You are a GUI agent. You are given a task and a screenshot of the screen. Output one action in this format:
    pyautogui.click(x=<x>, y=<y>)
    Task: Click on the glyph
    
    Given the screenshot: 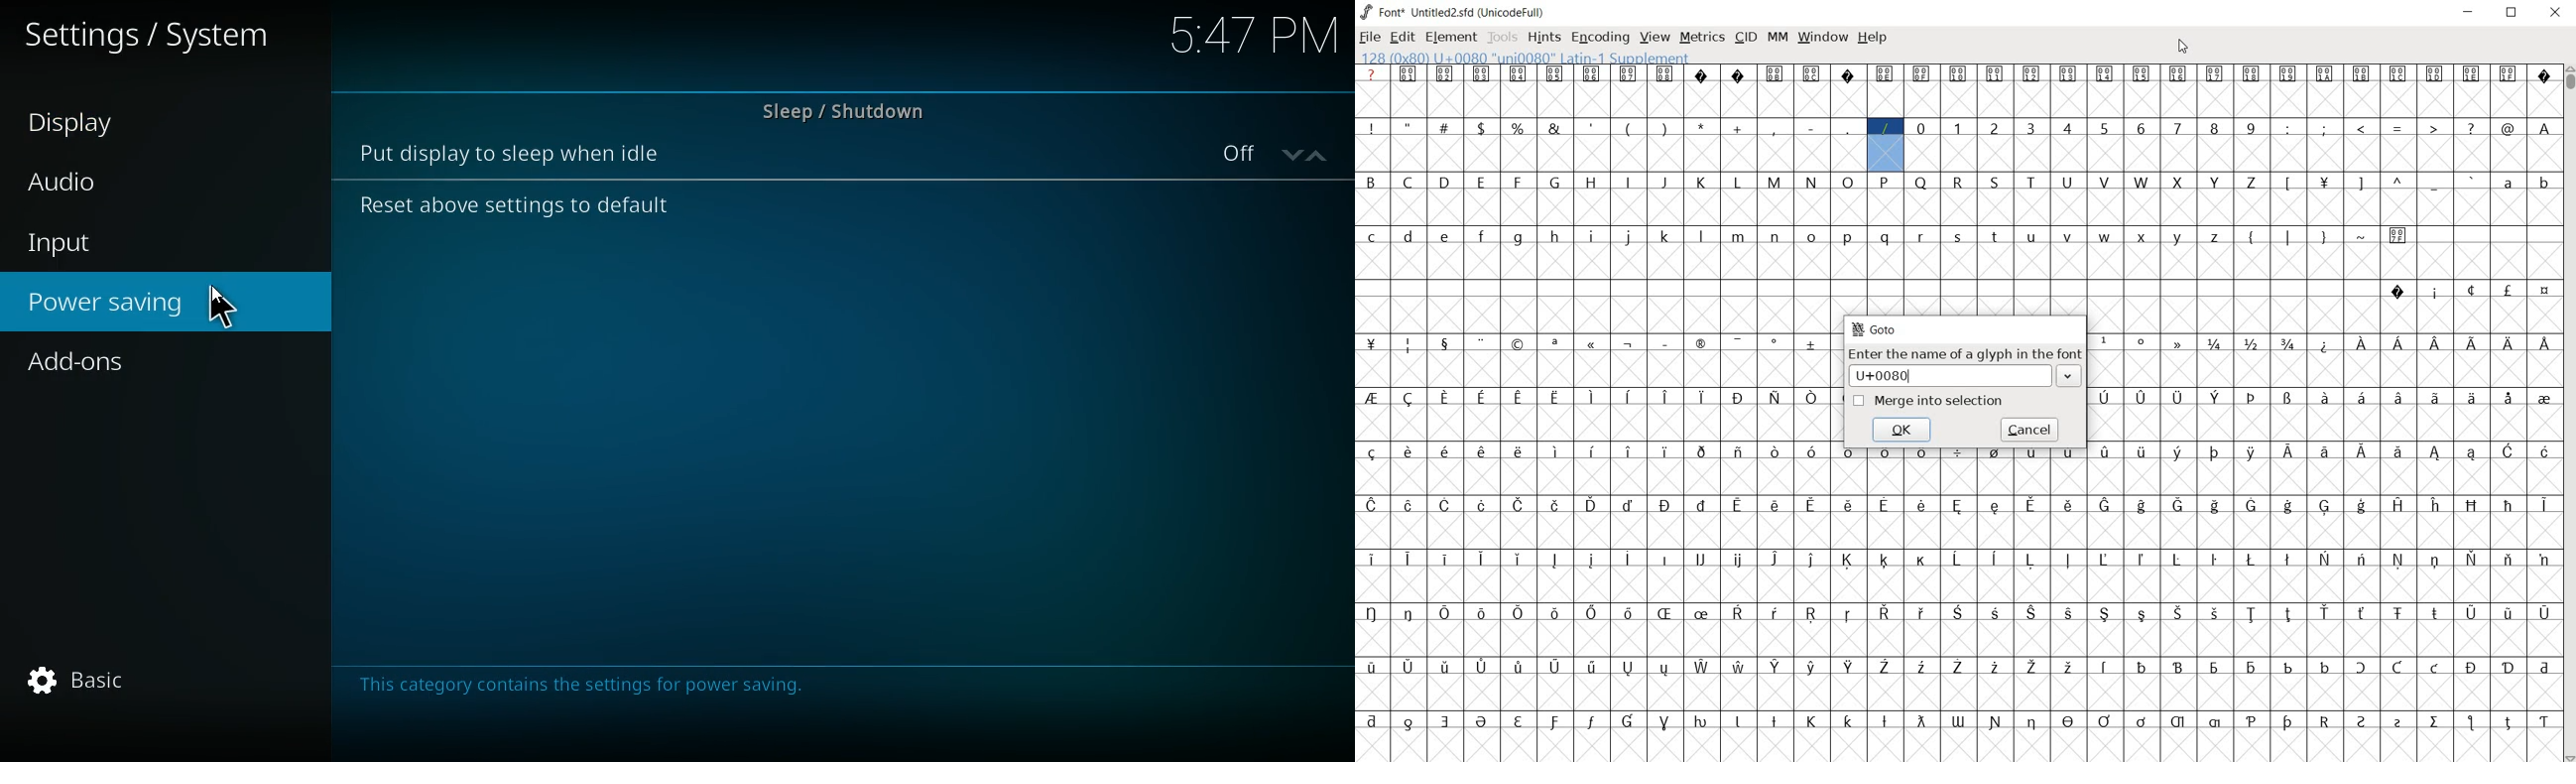 What is the action you would take?
    pyautogui.click(x=1663, y=669)
    